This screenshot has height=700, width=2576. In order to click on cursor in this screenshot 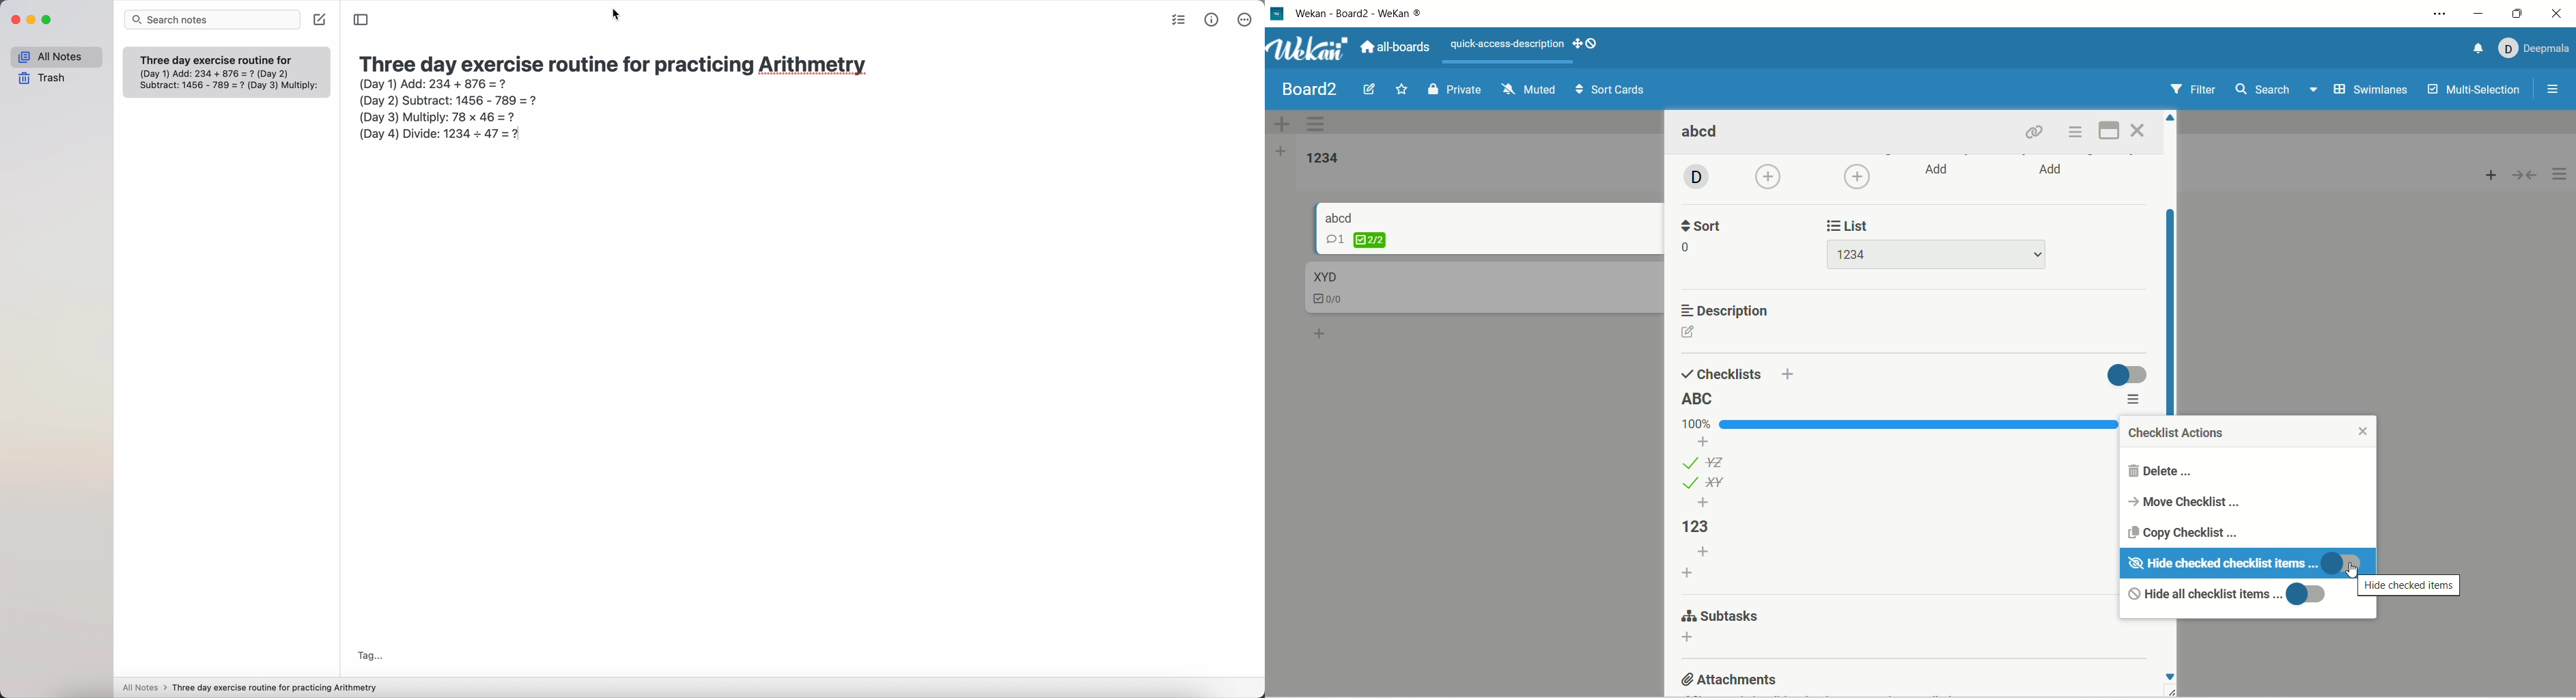, I will do `click(615, 14)`.